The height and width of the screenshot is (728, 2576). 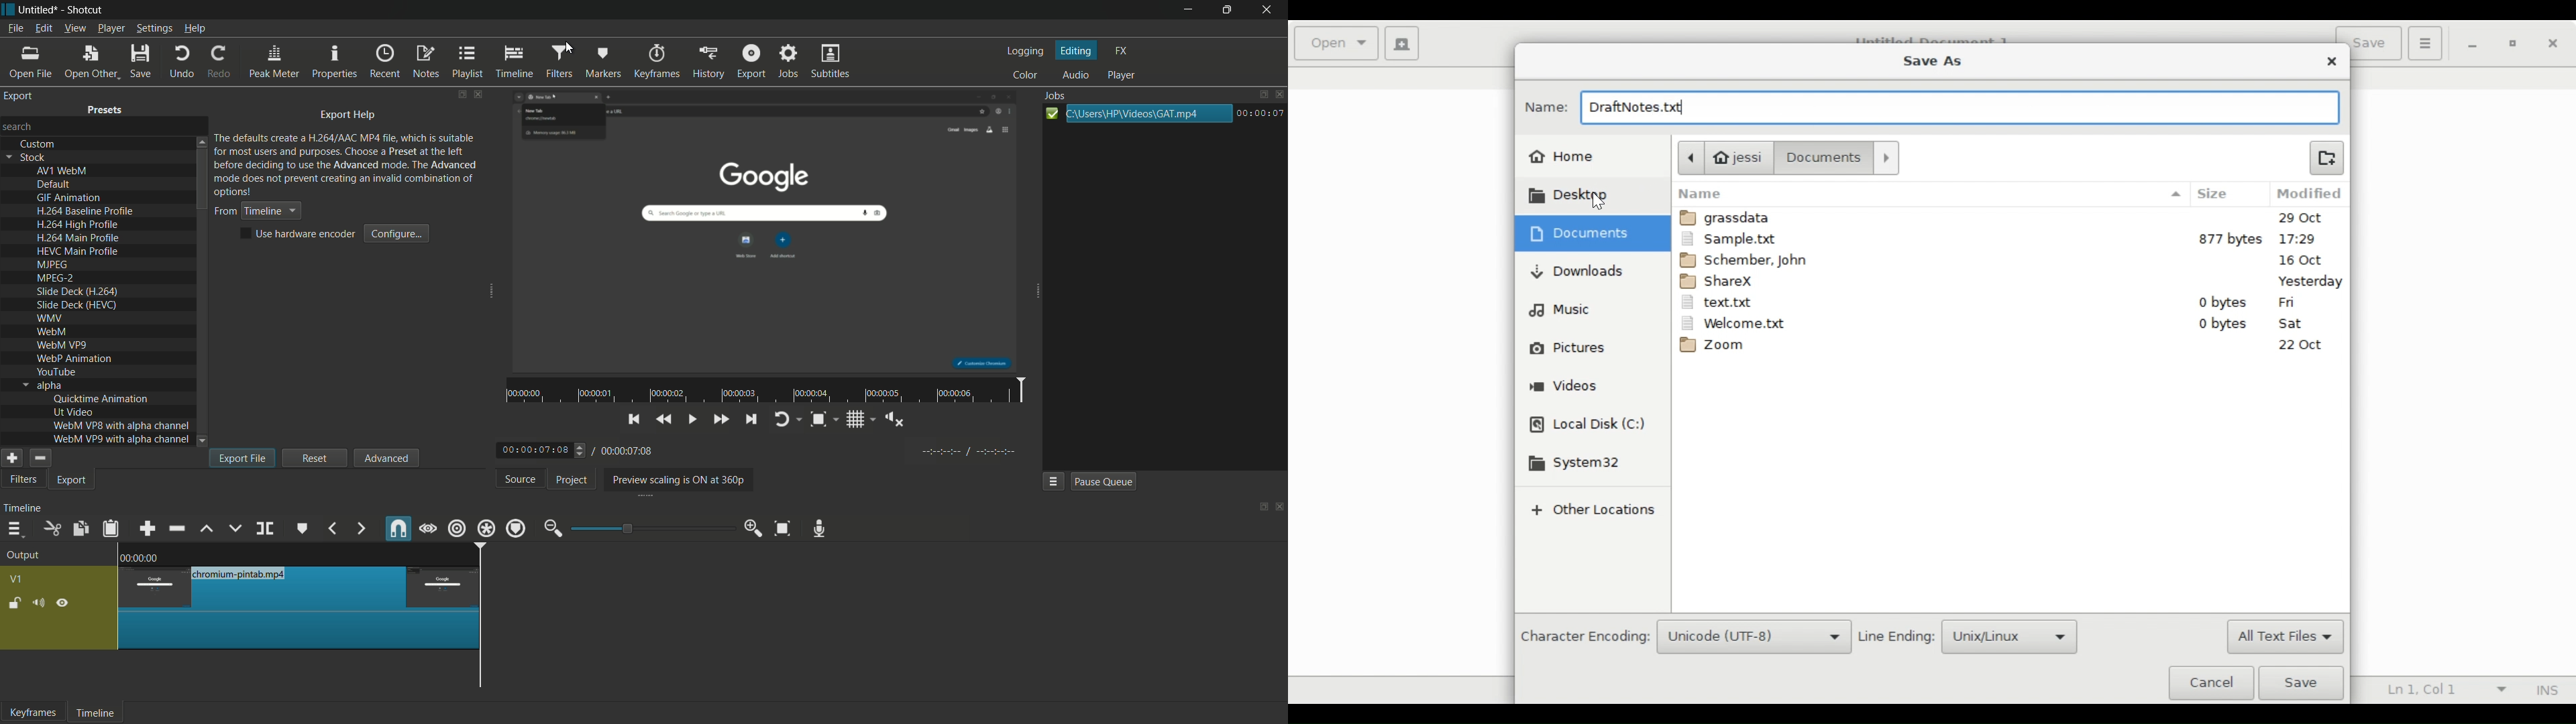 What do you see at coordinates (663, 418) in the screenshot?
I see `quickly play backward` at bounding box center [663, 418].